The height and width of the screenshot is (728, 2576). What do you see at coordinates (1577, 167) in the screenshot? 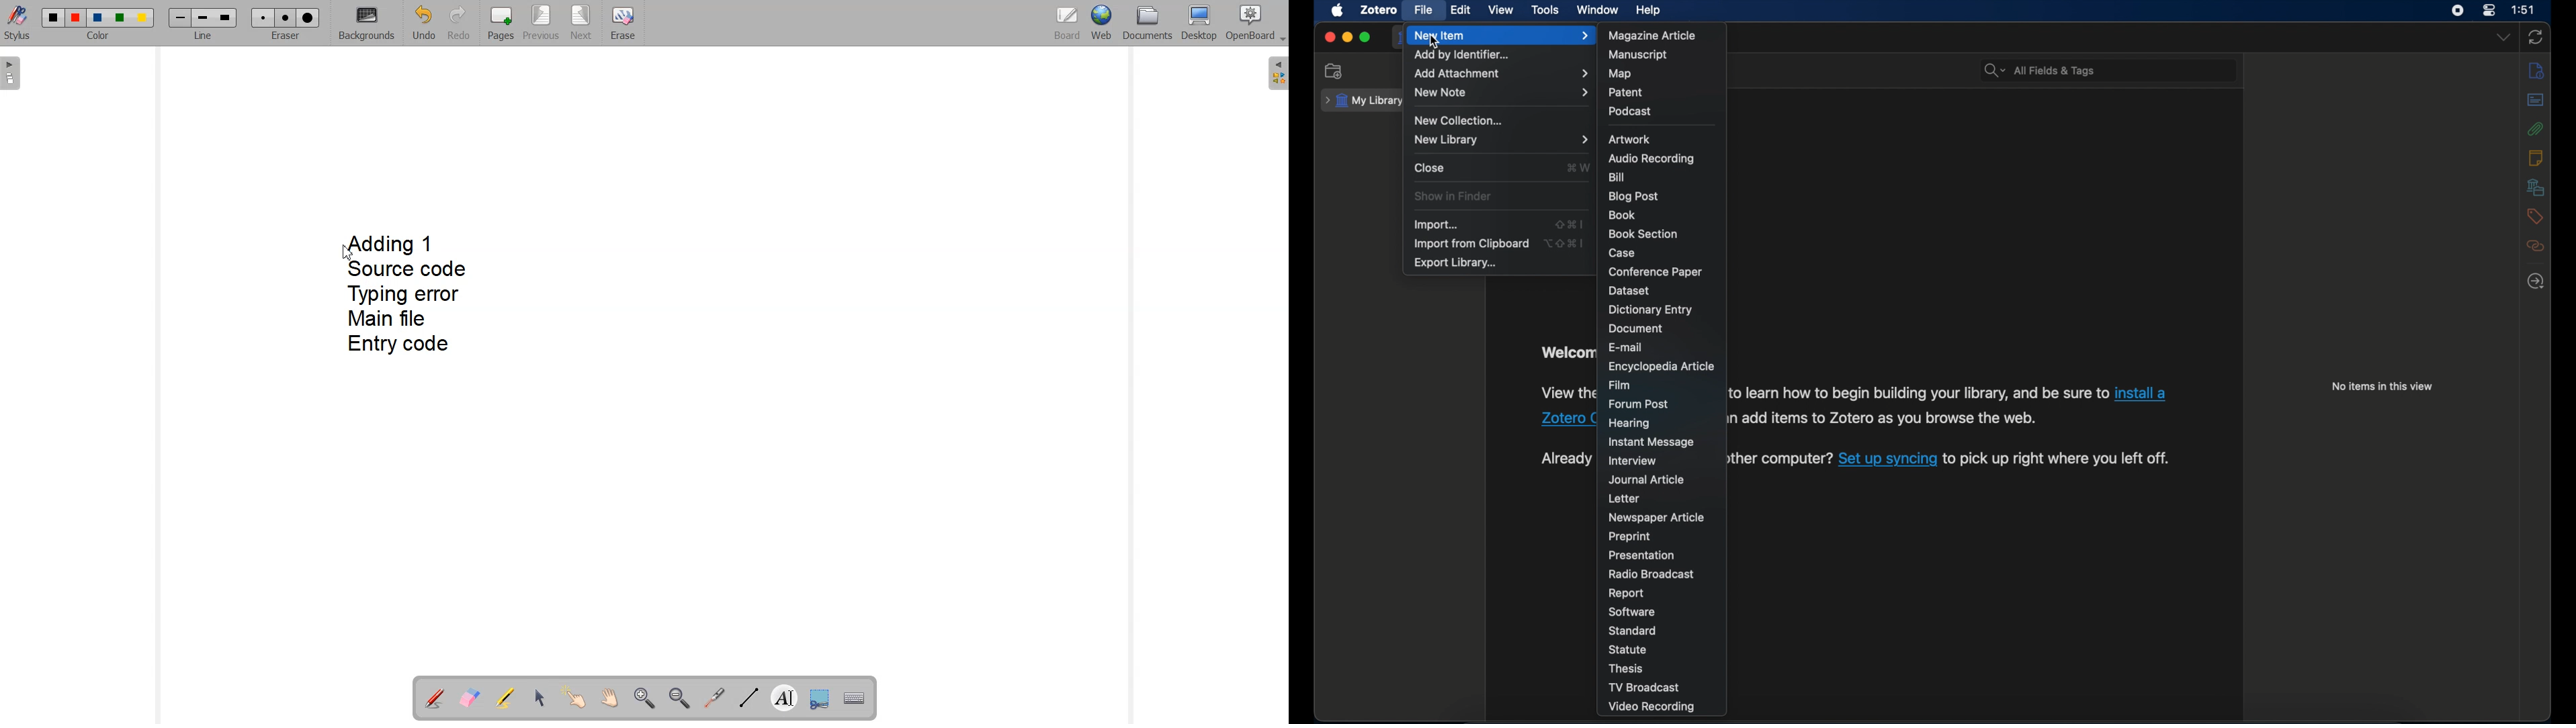
I see `command + W` at bounding box center [1577, 167].